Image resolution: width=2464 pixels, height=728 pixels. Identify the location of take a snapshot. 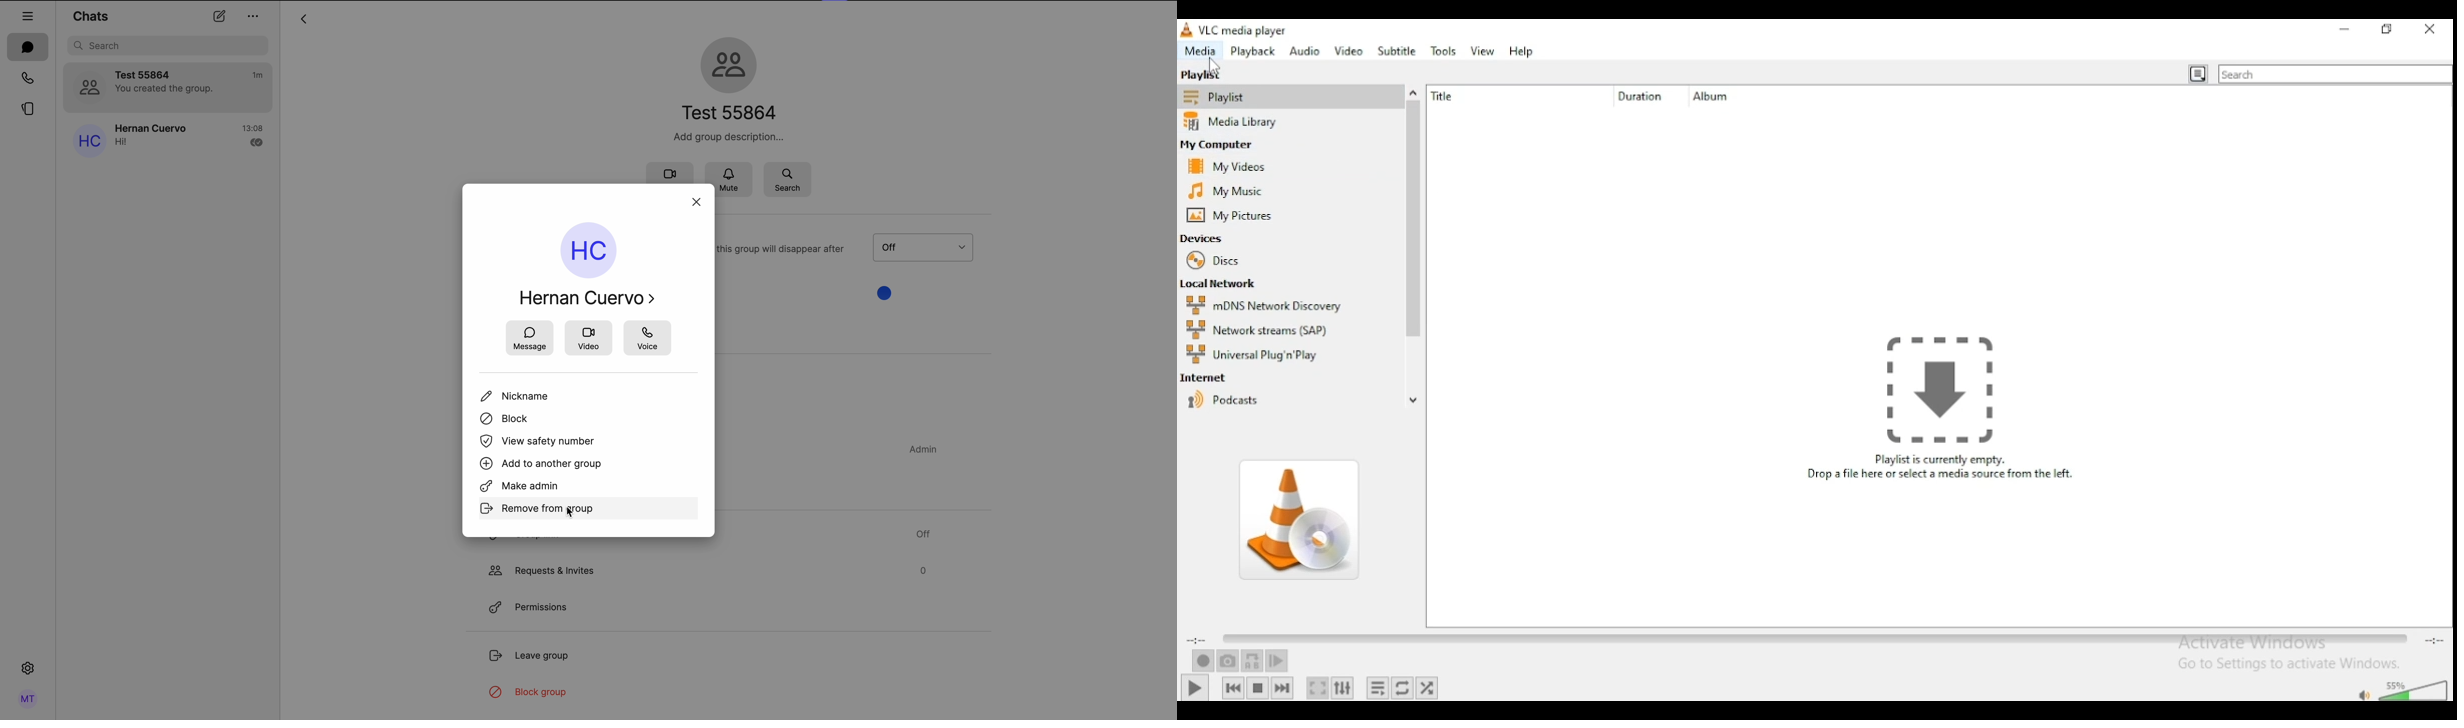
(1227, 660).